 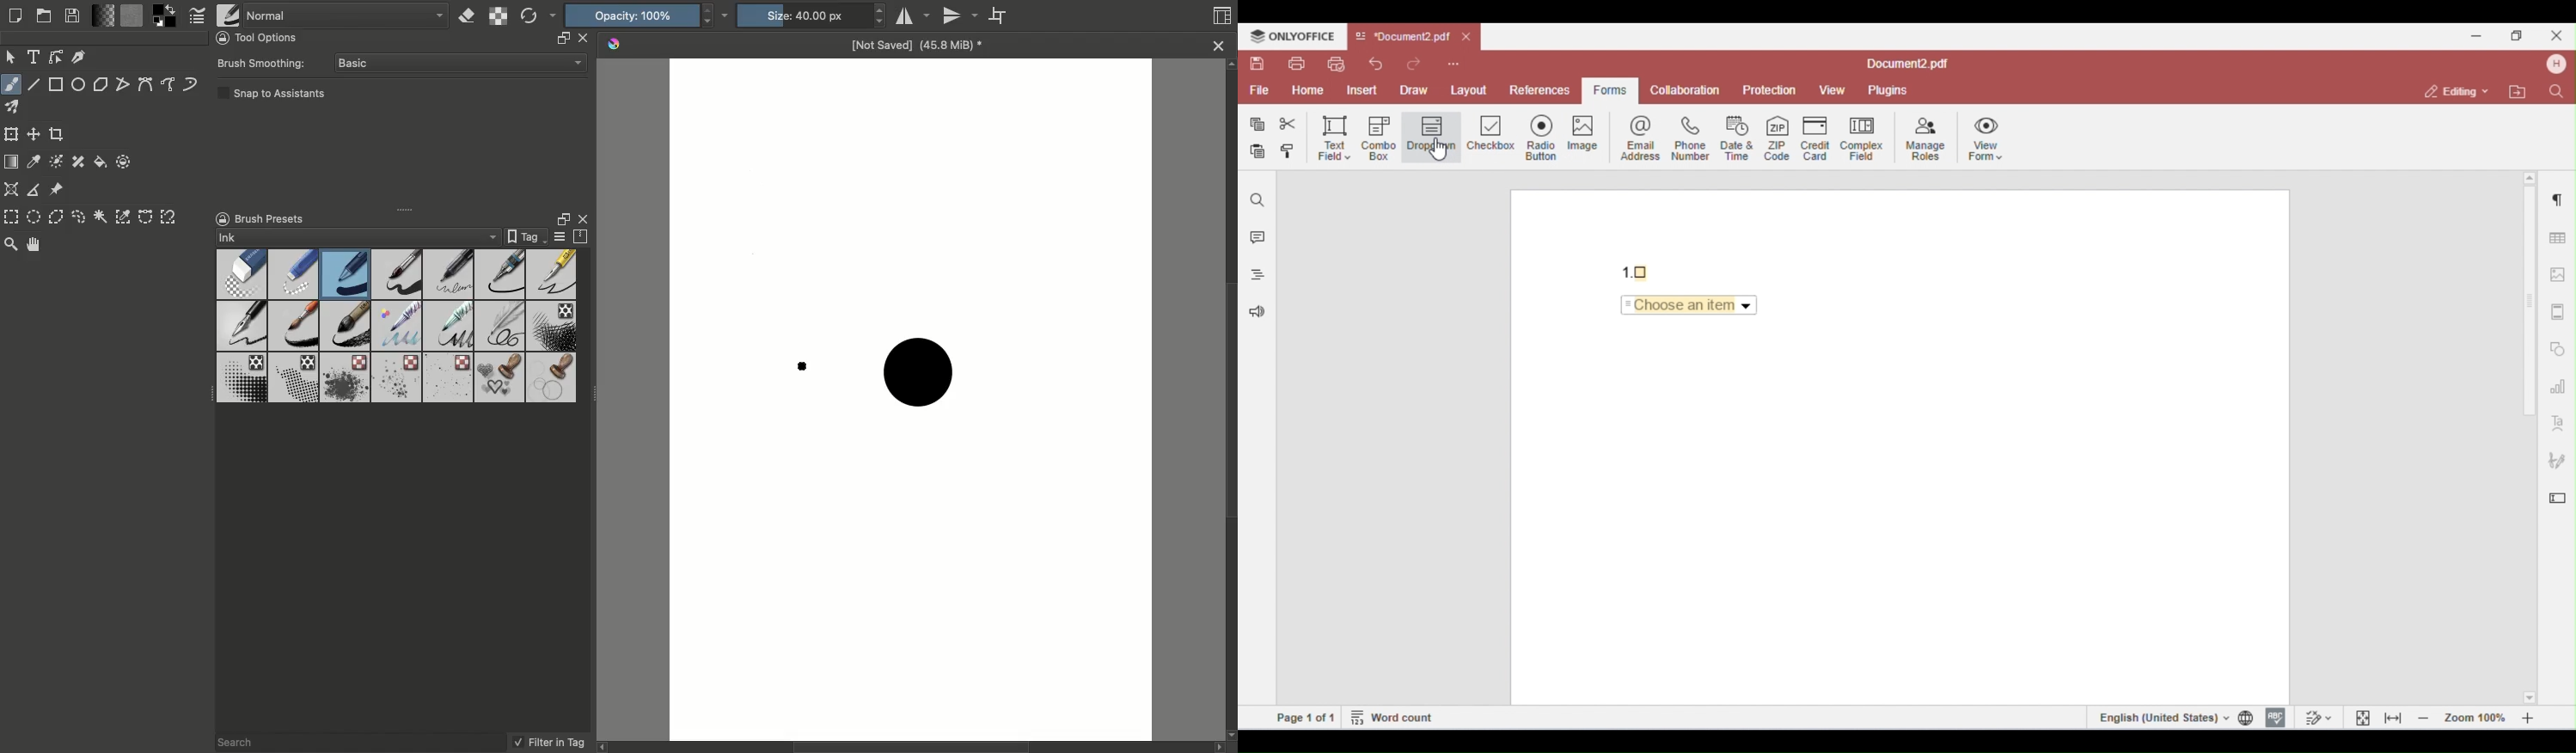 I want to click on Enclose and fill , so click(x=121, y=161).